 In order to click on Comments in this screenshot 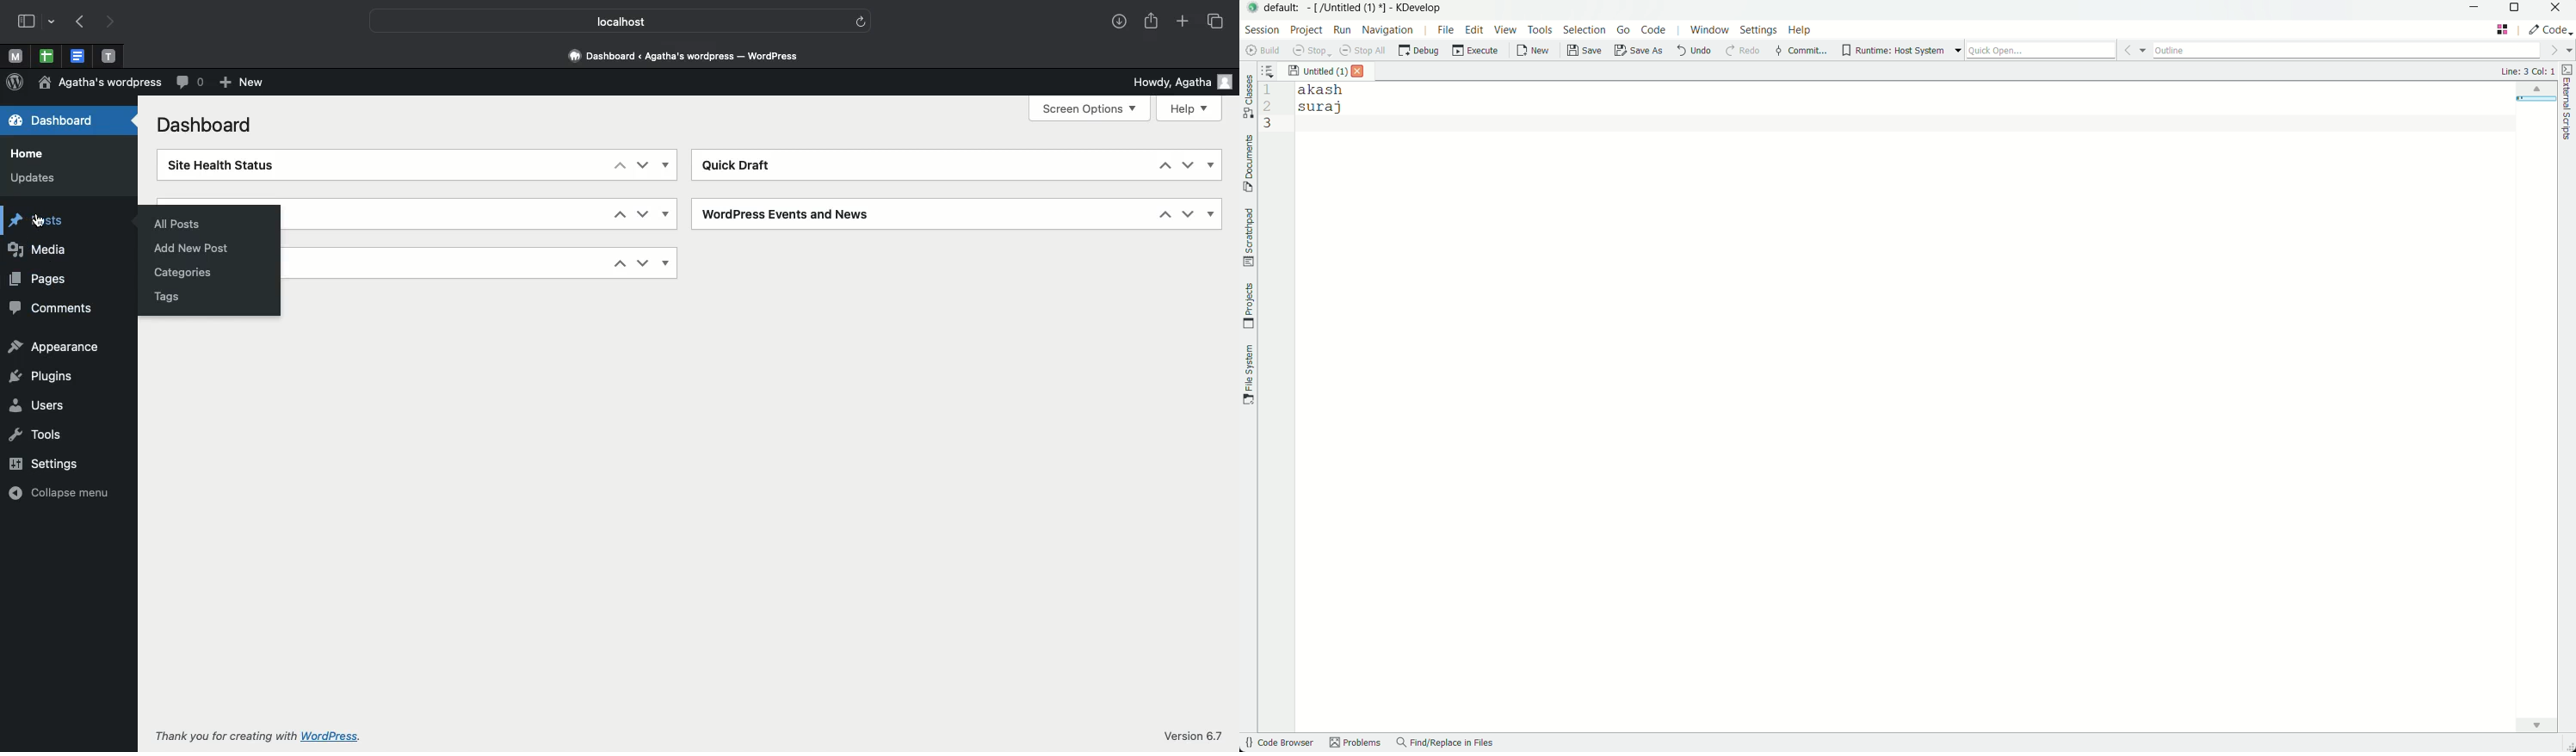, I will do `click(188, 83)`.